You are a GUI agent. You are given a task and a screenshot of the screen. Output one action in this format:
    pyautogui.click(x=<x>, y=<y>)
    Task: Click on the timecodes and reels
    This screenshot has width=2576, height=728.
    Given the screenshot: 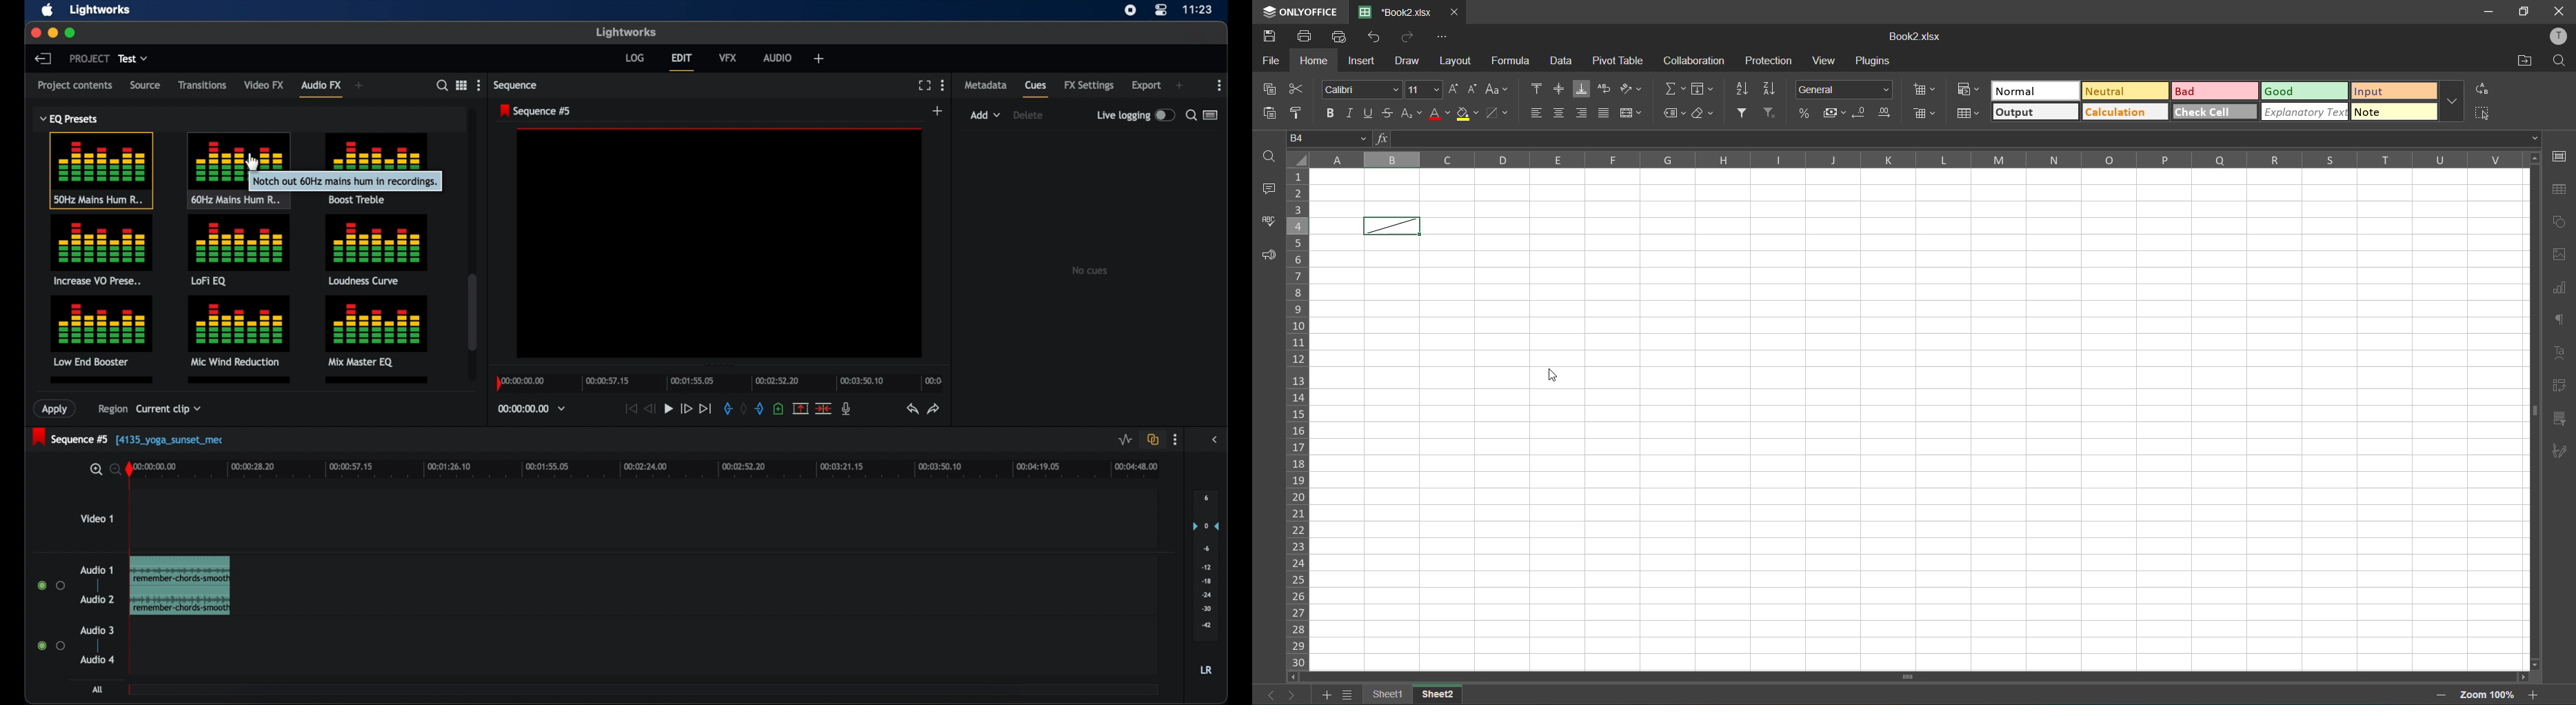 What is the action you would take?
    pyautogui.click(x=532, y=409)
    